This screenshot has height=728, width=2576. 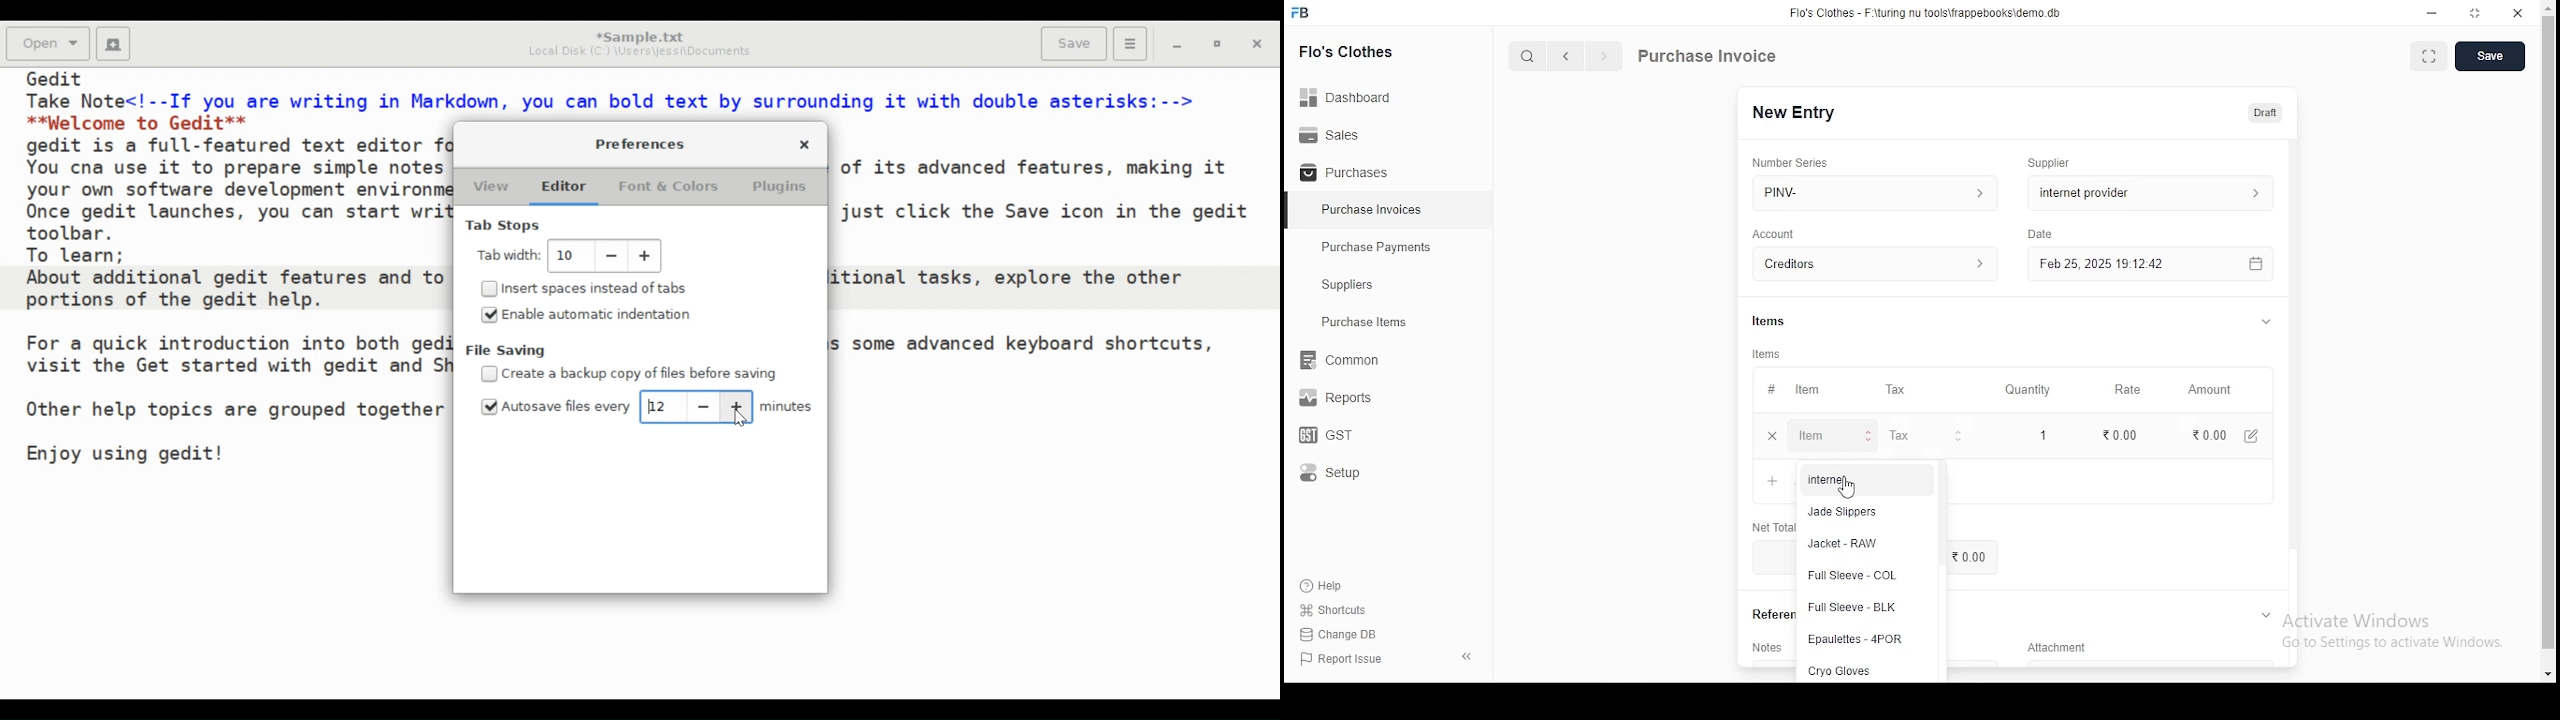 What do you see at coordinates (1219, 46) in the screenshot?
I see `restore` at bounding box center [1219, 46].